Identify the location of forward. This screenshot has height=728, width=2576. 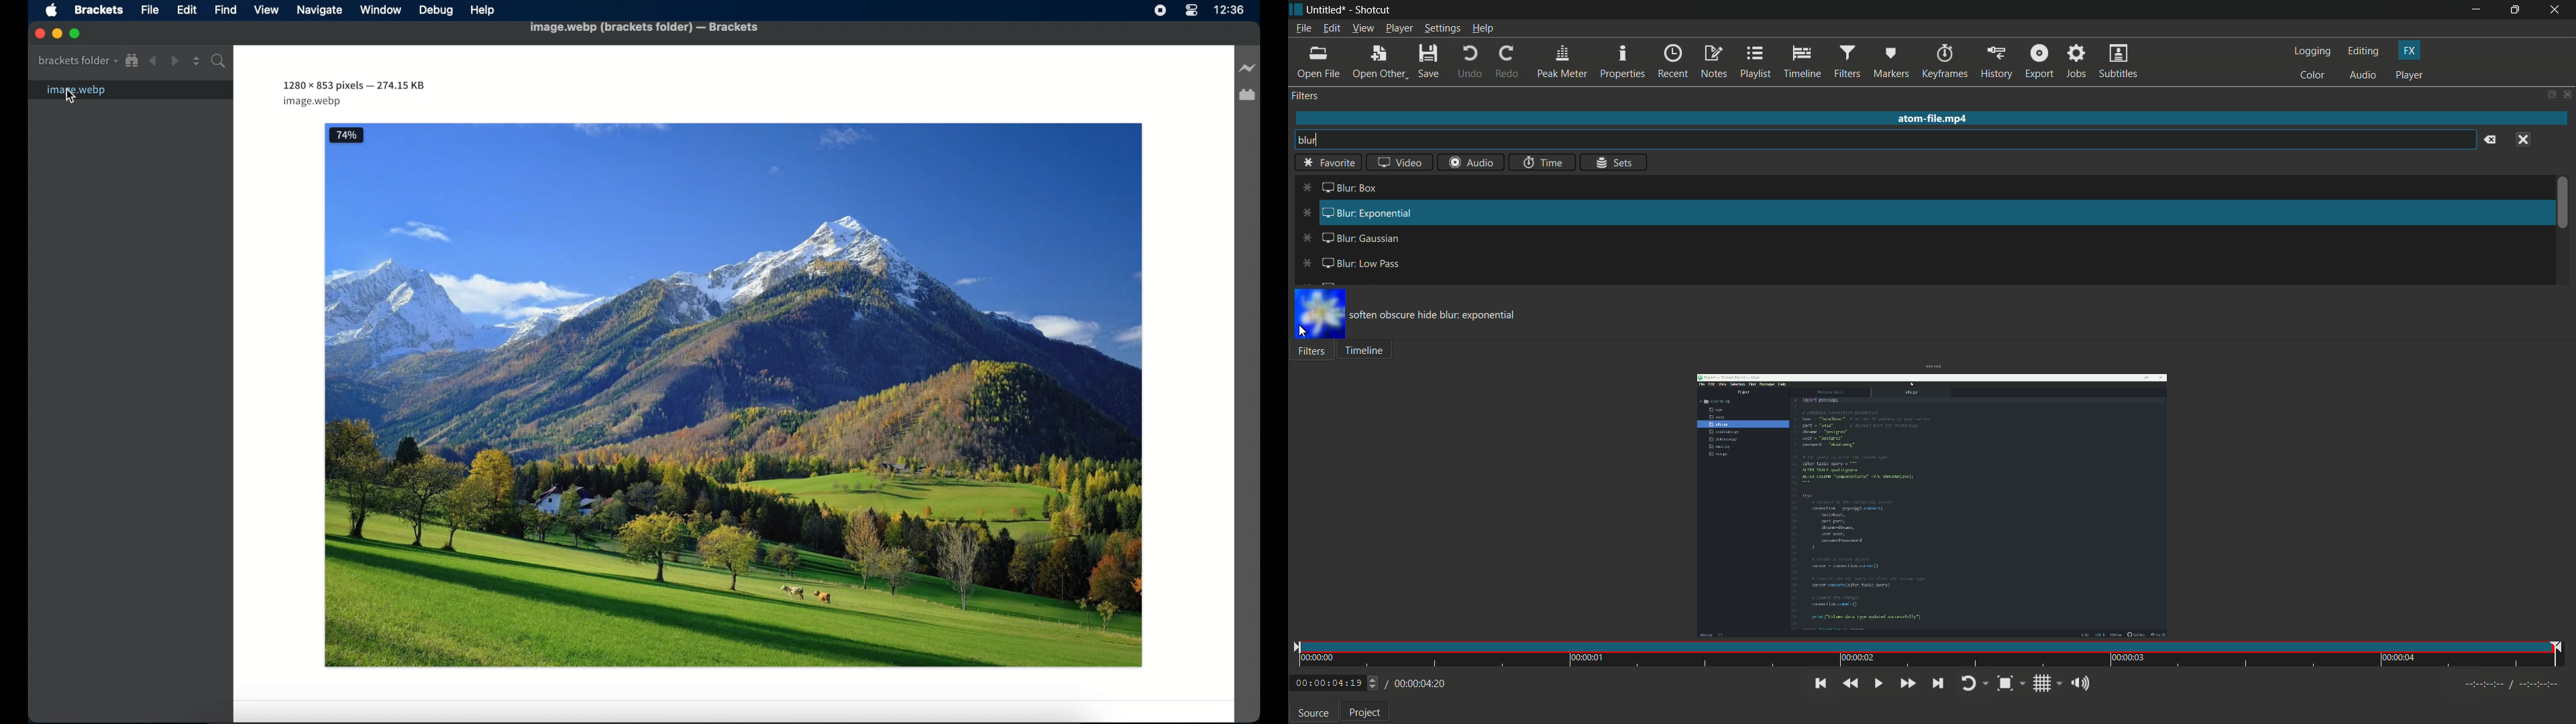
(174, 61).